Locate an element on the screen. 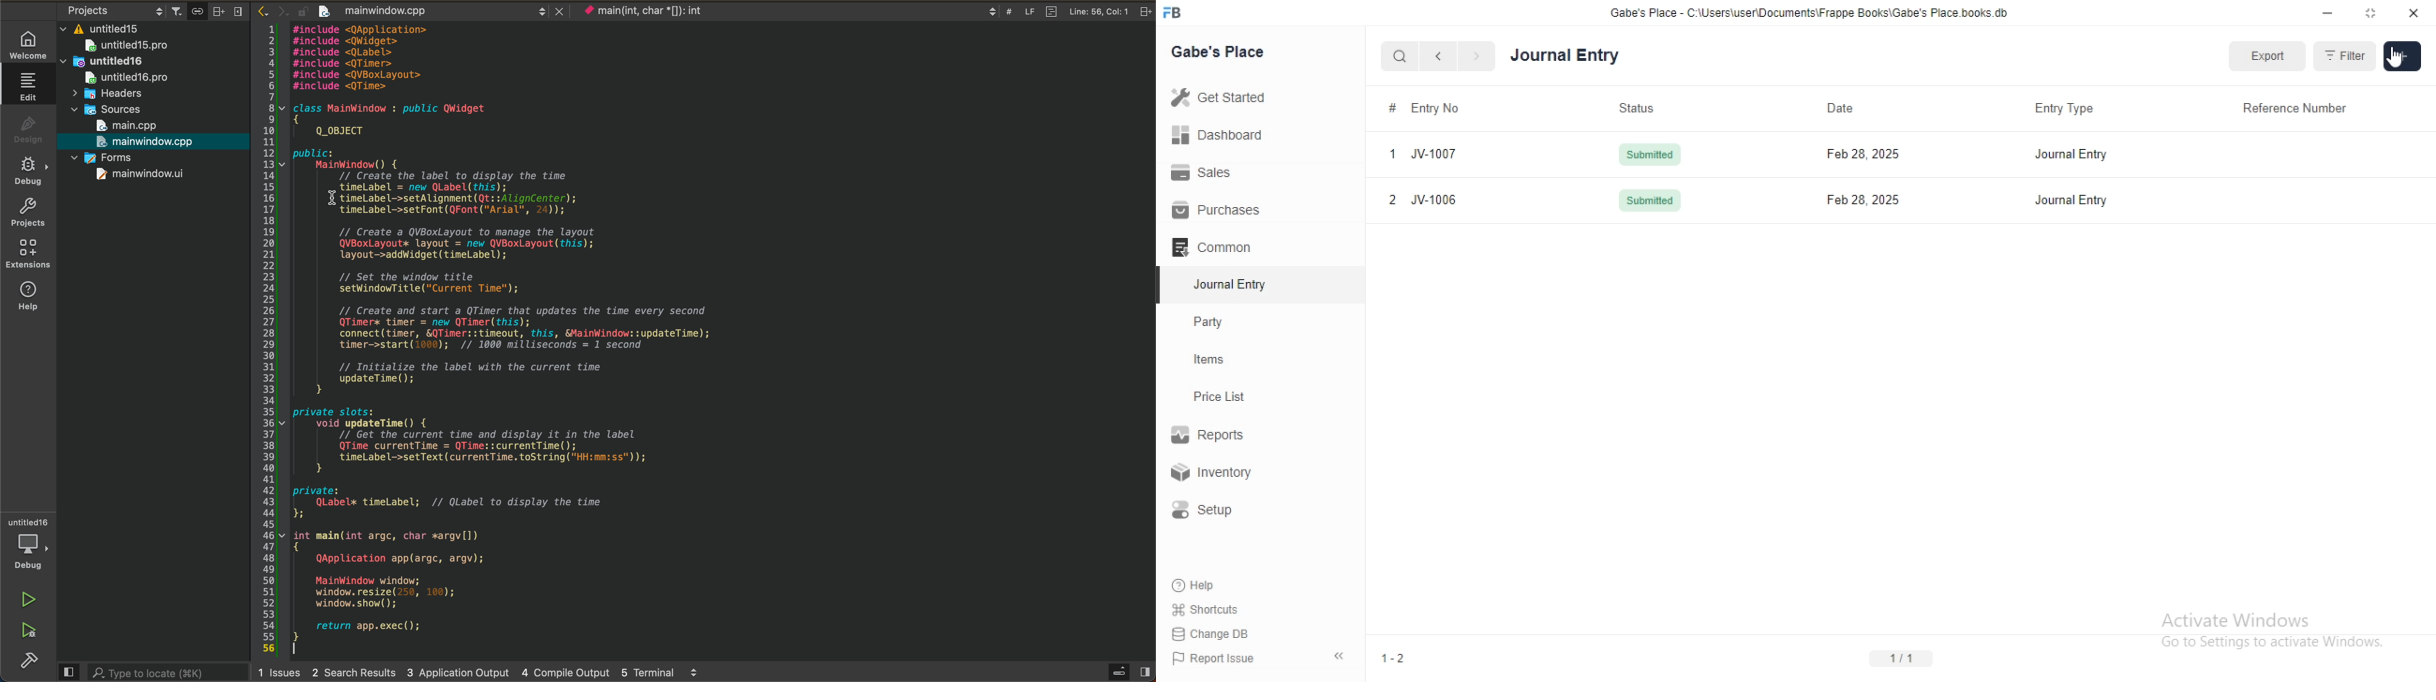 Image resolution: width=2436 pixels, height=700 pixels. Price List is located at coordinates (1218, 397).